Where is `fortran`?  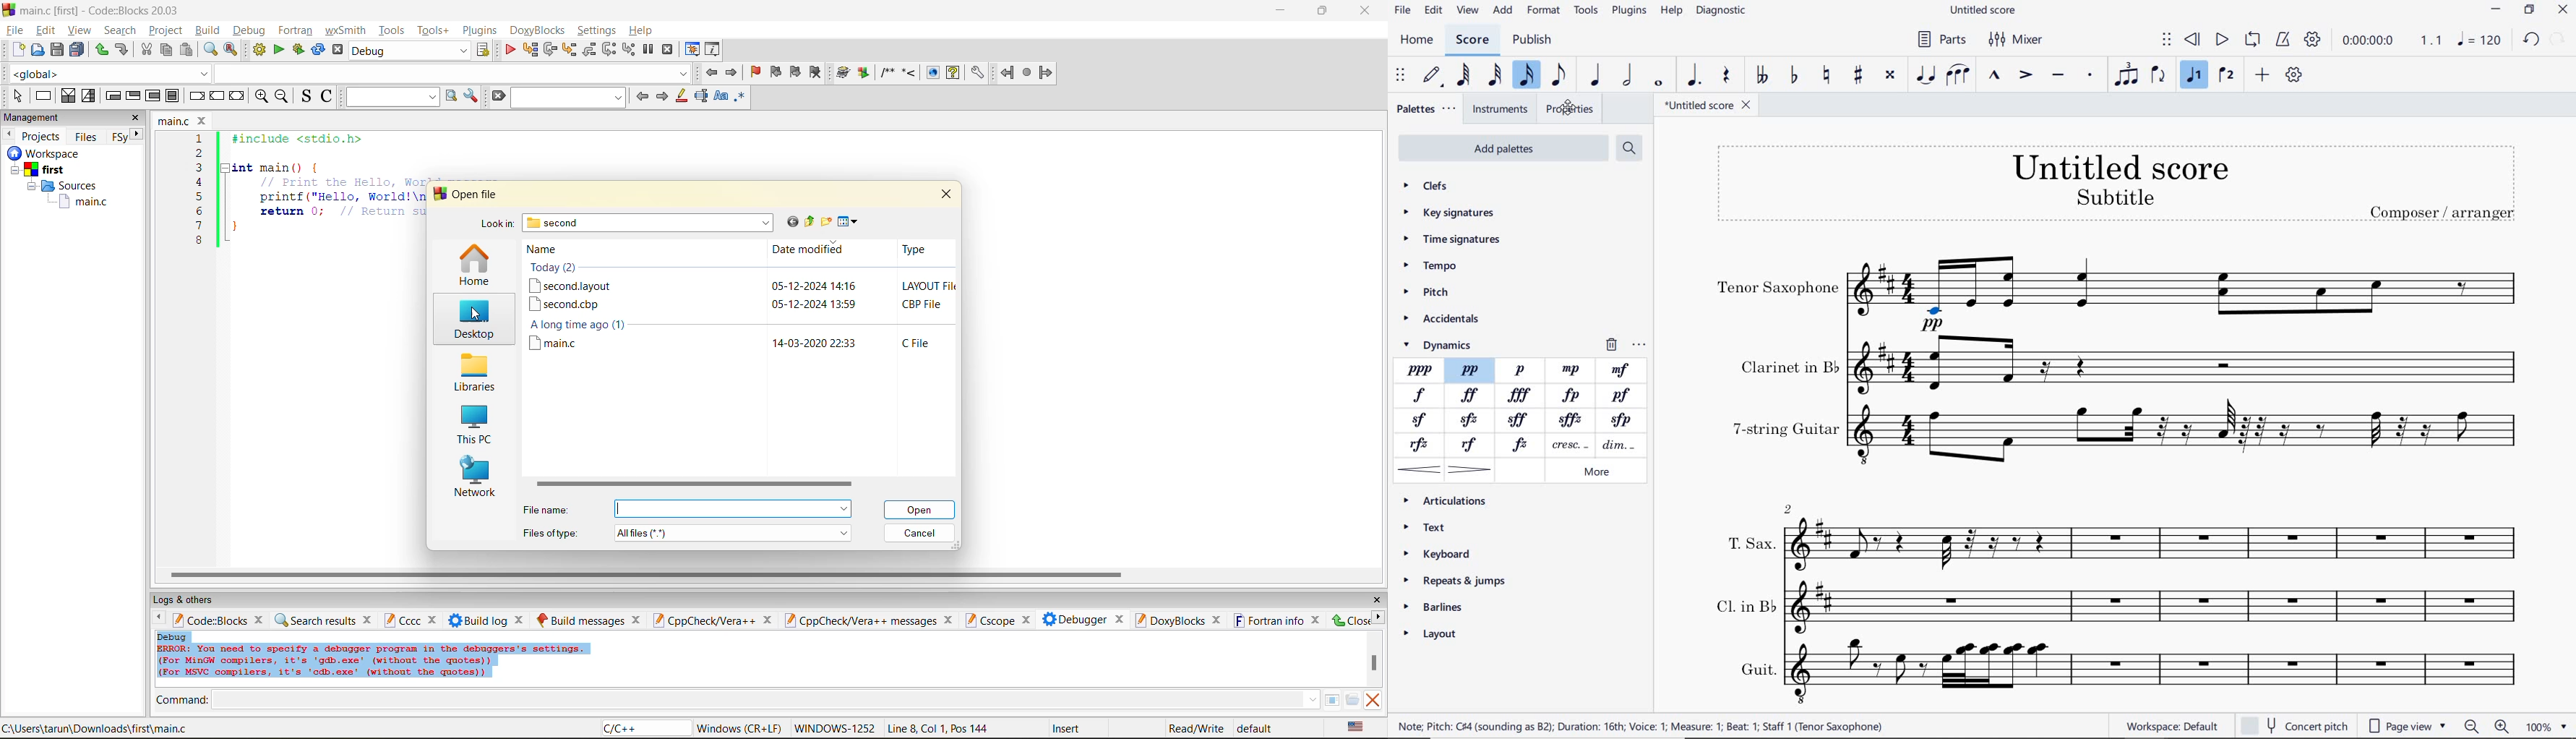
fortran is located at coordinates (296, 30).